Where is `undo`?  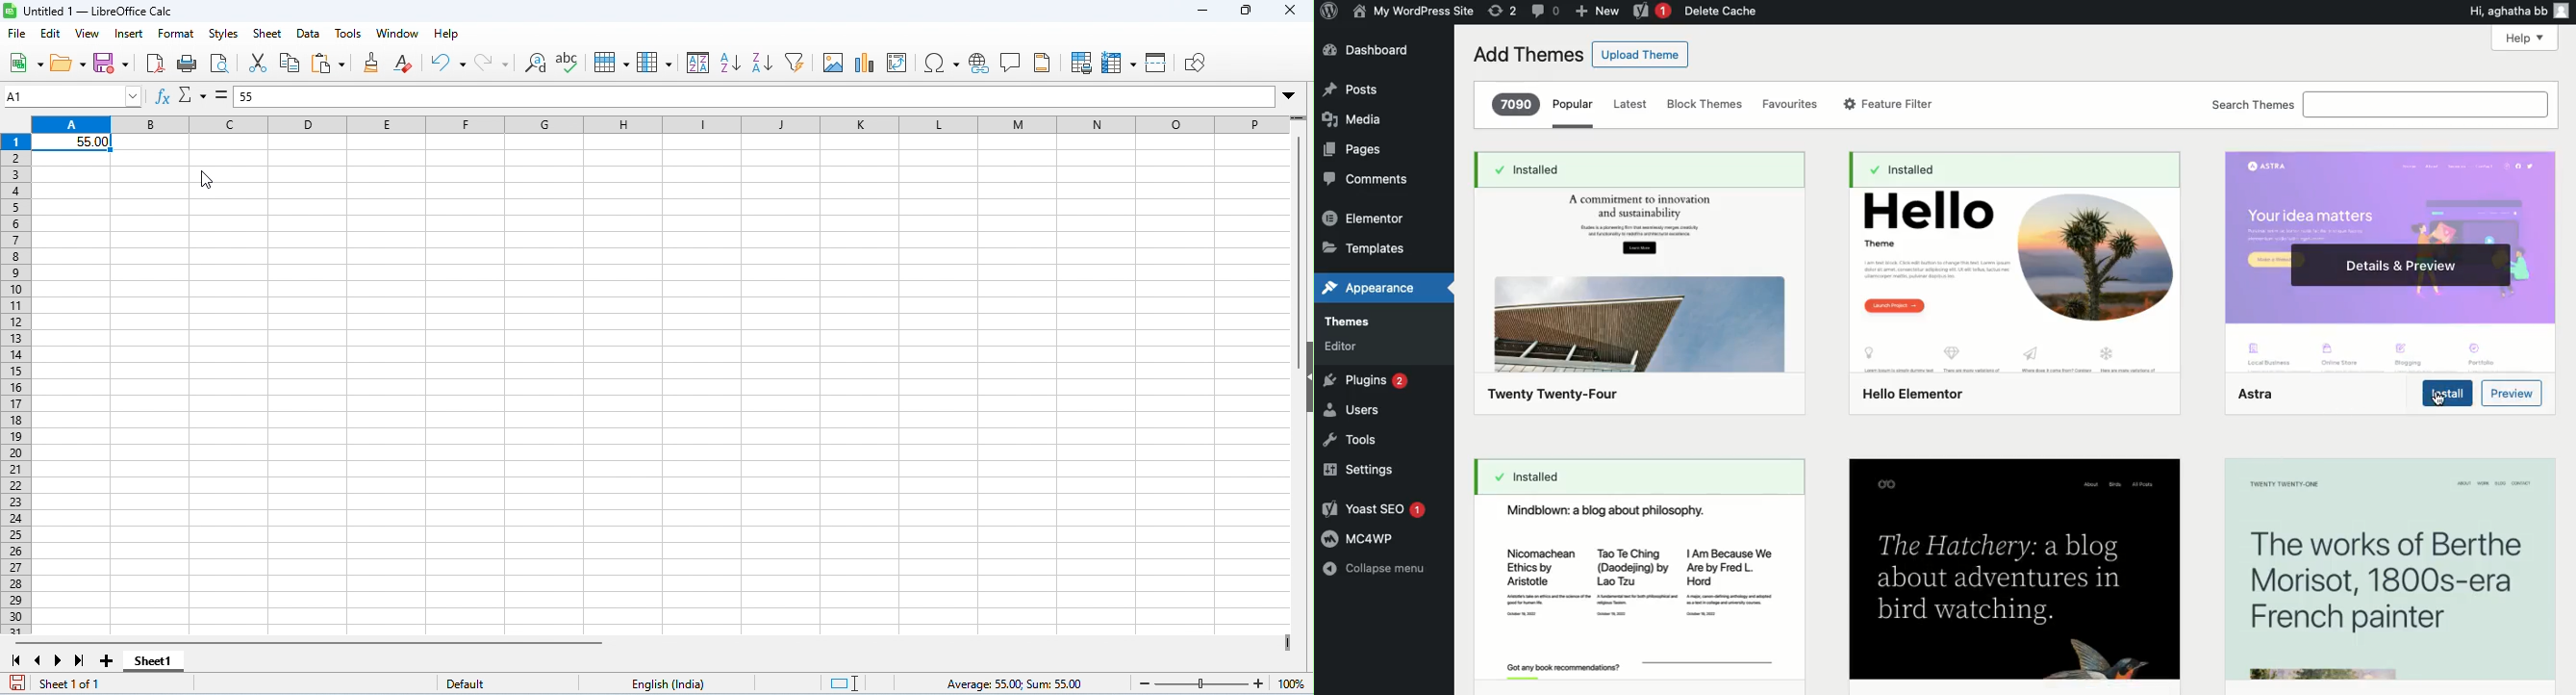
undo is located at coordinates (447, 63).